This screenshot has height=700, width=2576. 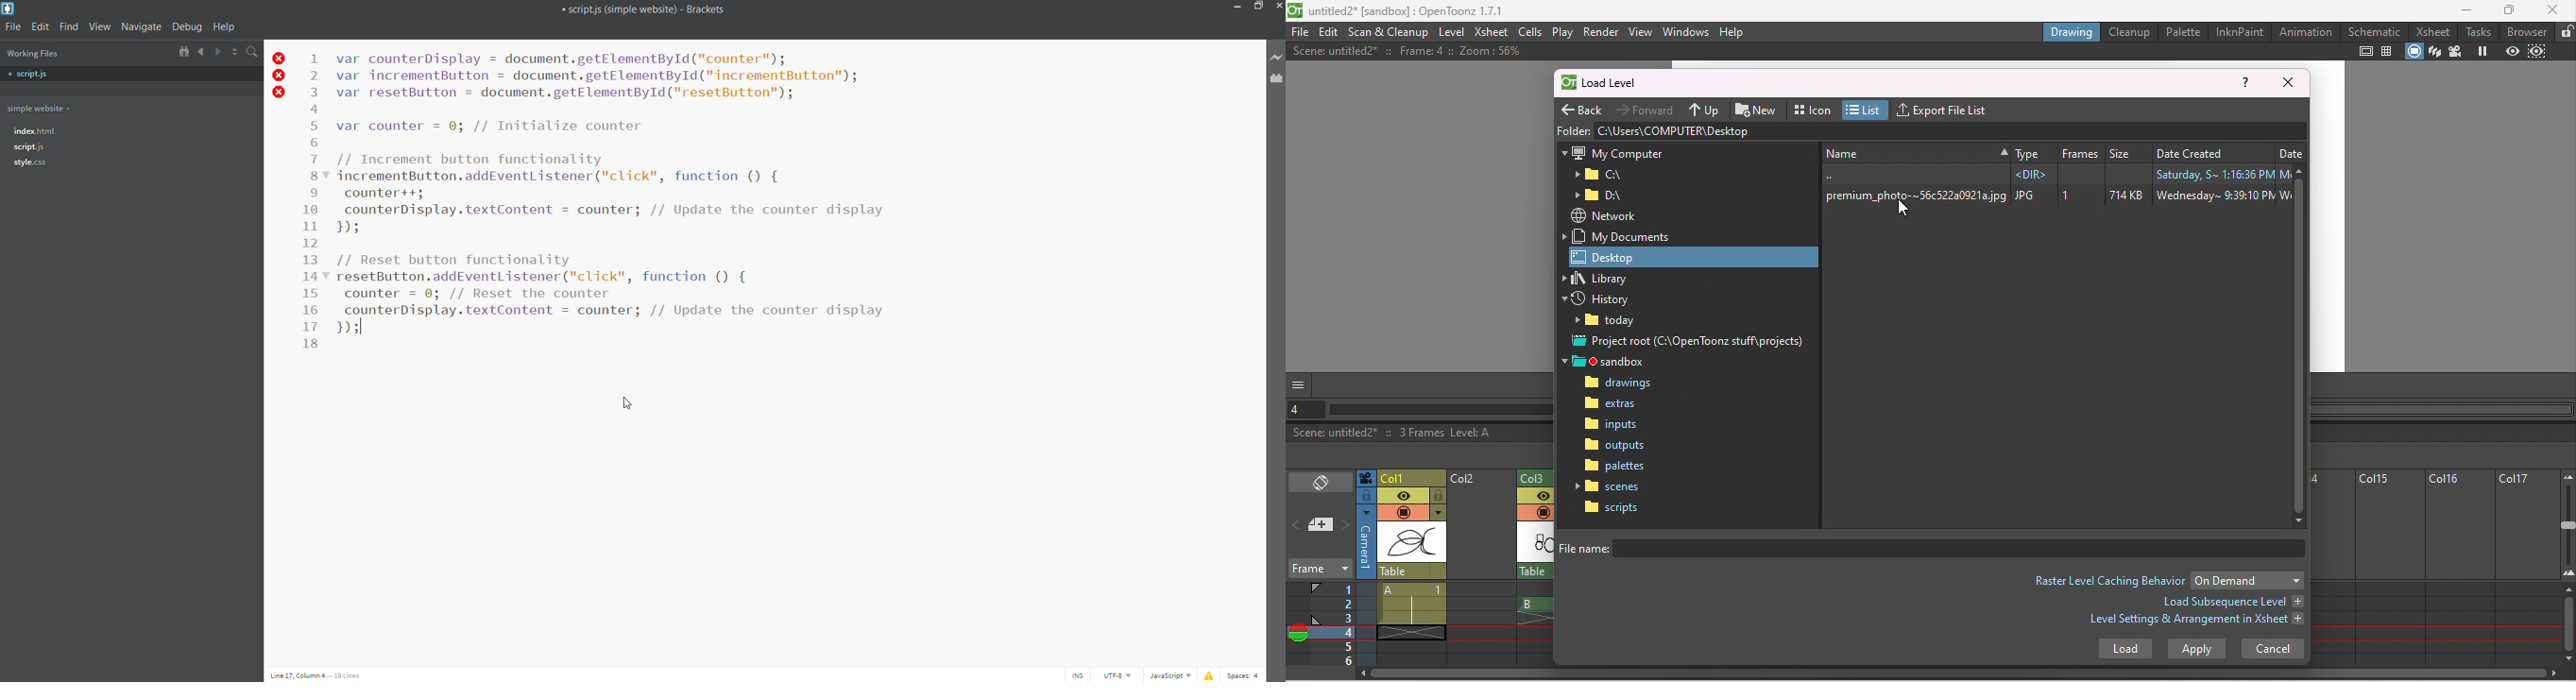 I want to click on Extras, so click(x=1620, y=405).